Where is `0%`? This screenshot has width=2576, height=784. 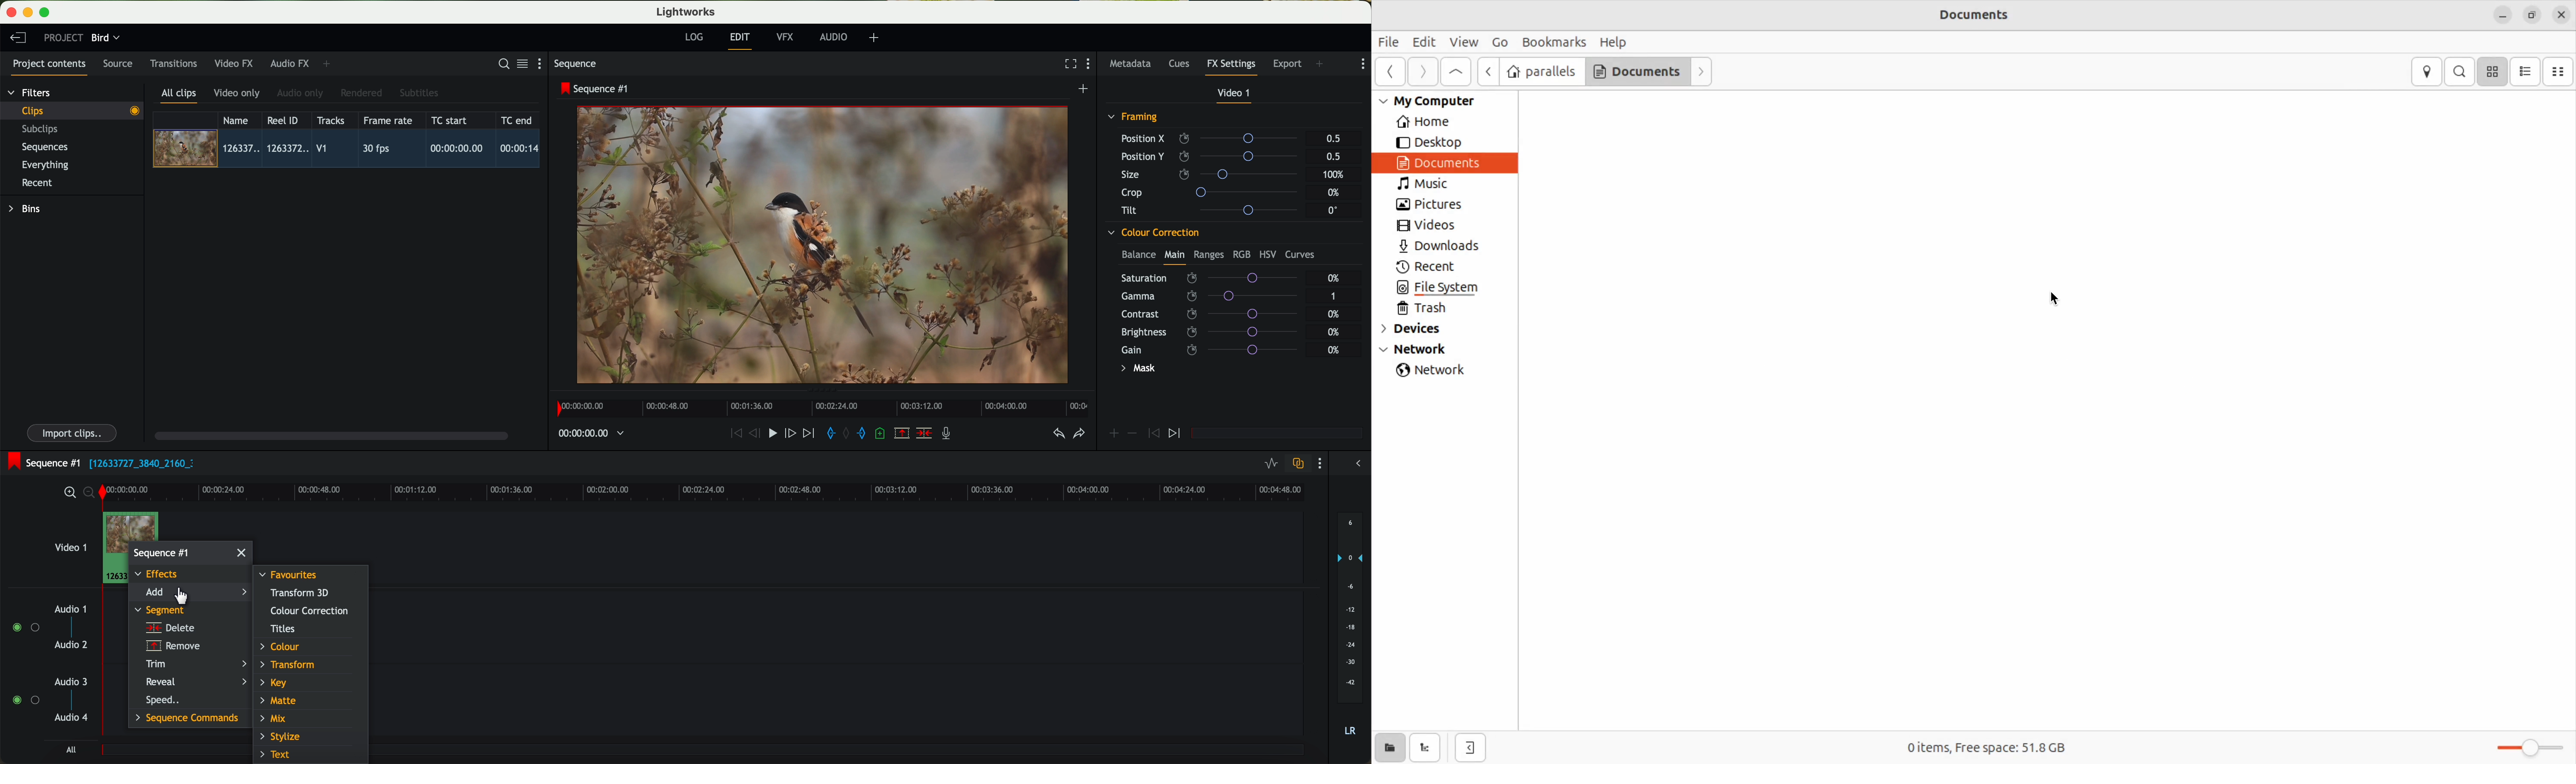
0% is located at coordinates (1334, 278).